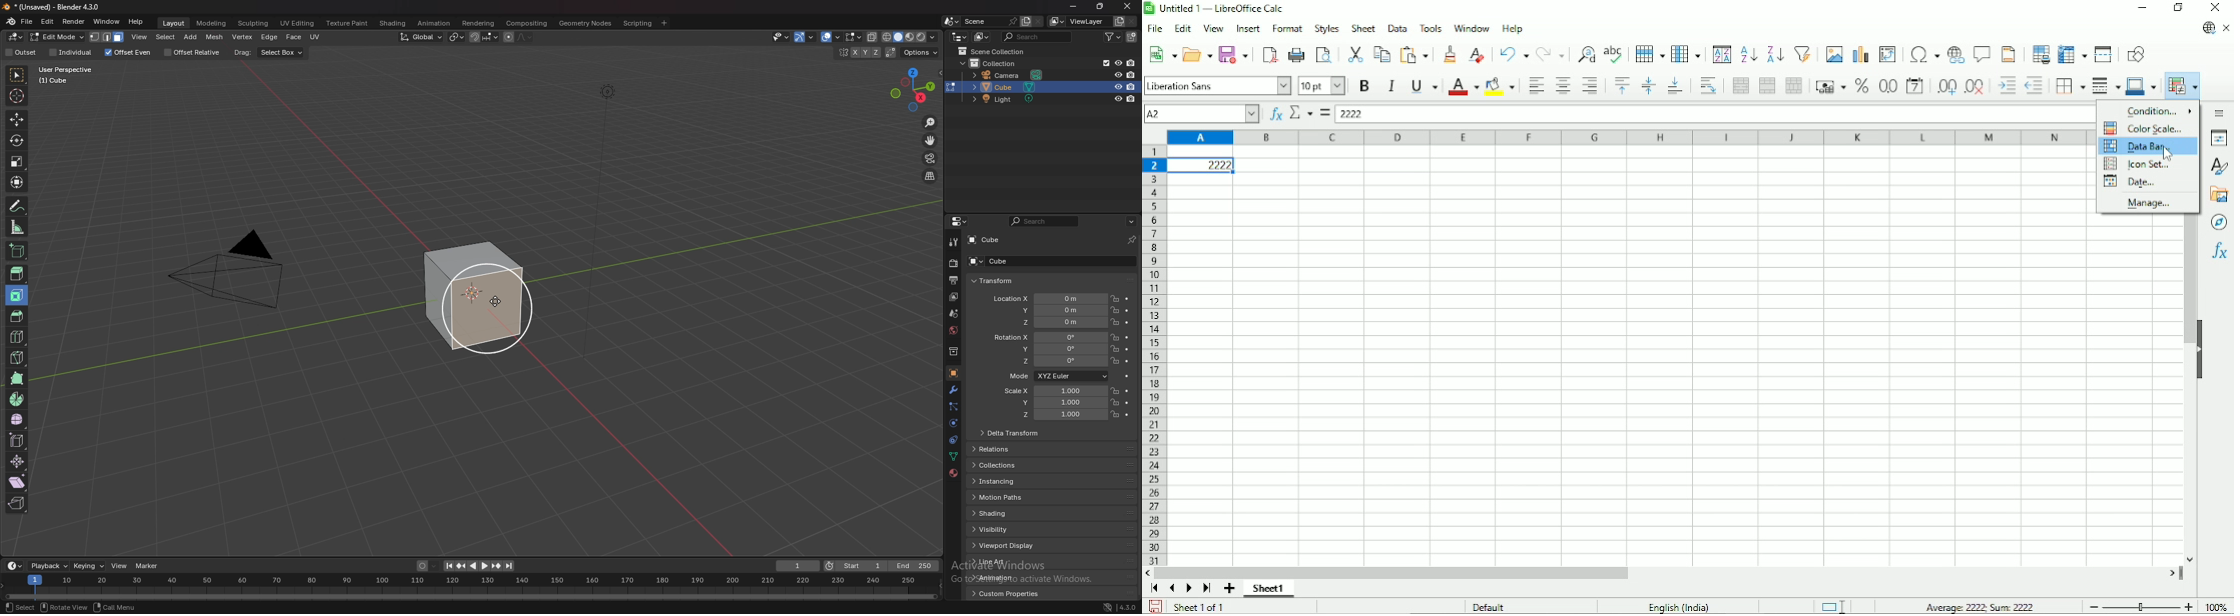  I want to click on Cut, so click(1354, 54).